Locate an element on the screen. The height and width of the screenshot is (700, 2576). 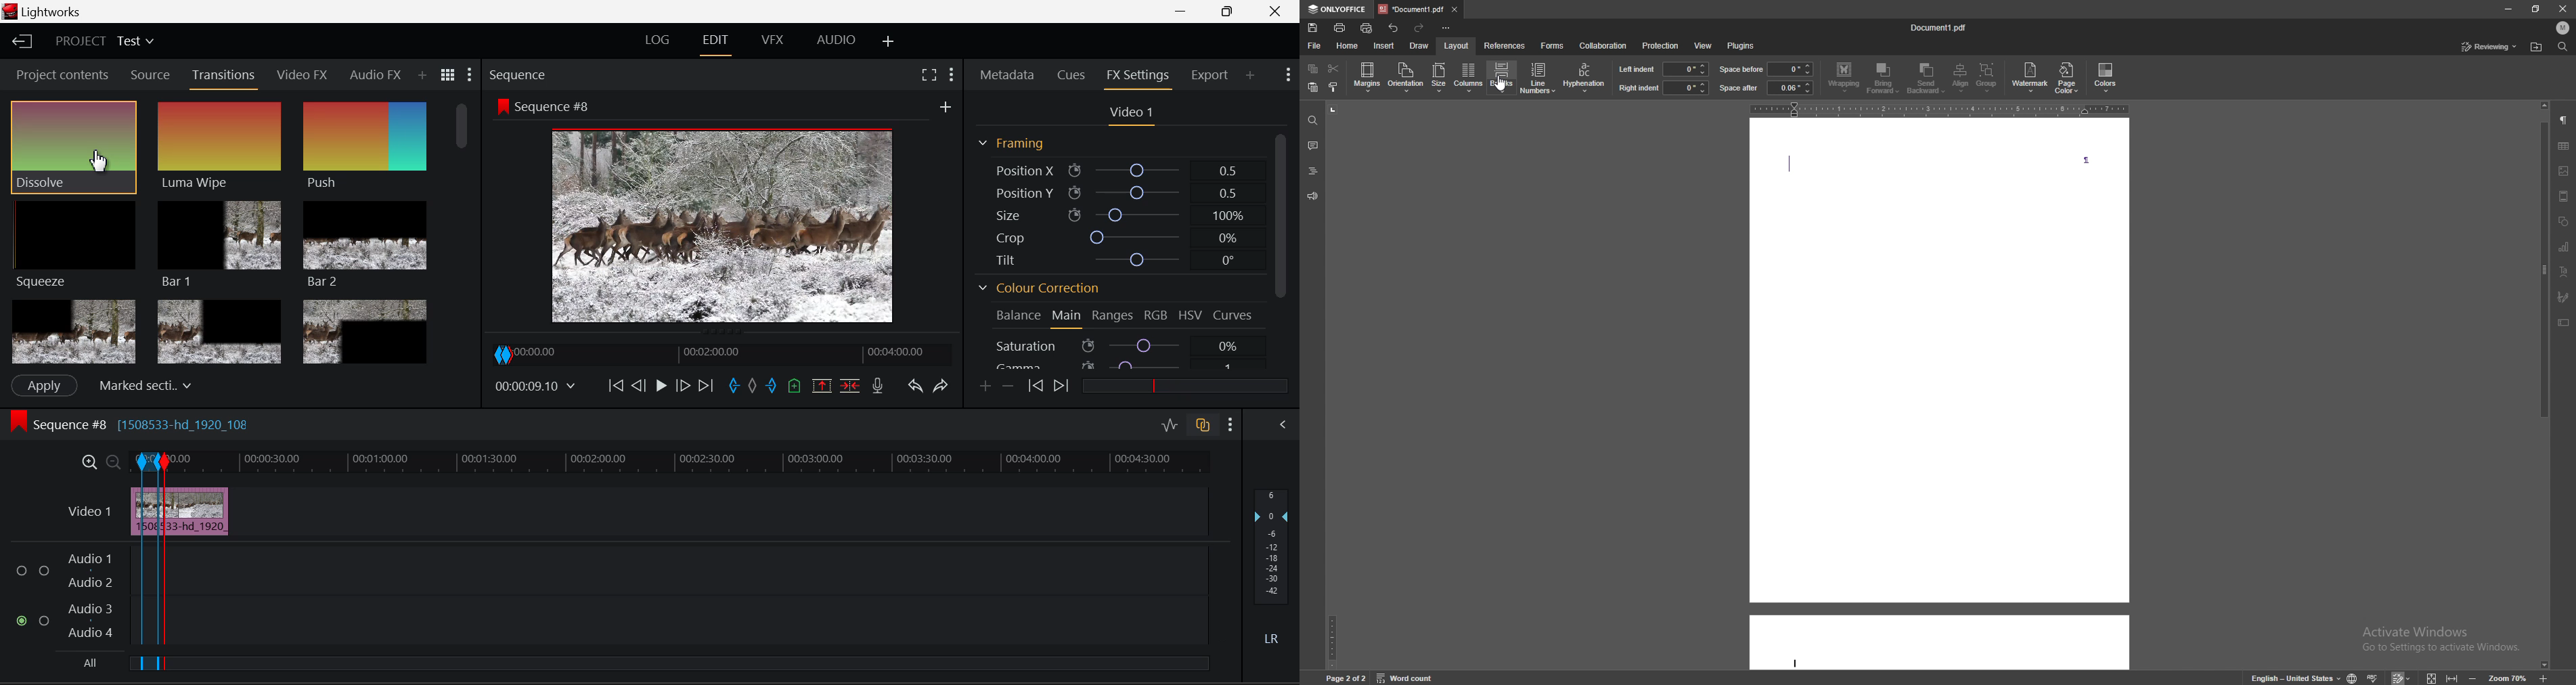
fit to width is located at coordinates (2452, 678).